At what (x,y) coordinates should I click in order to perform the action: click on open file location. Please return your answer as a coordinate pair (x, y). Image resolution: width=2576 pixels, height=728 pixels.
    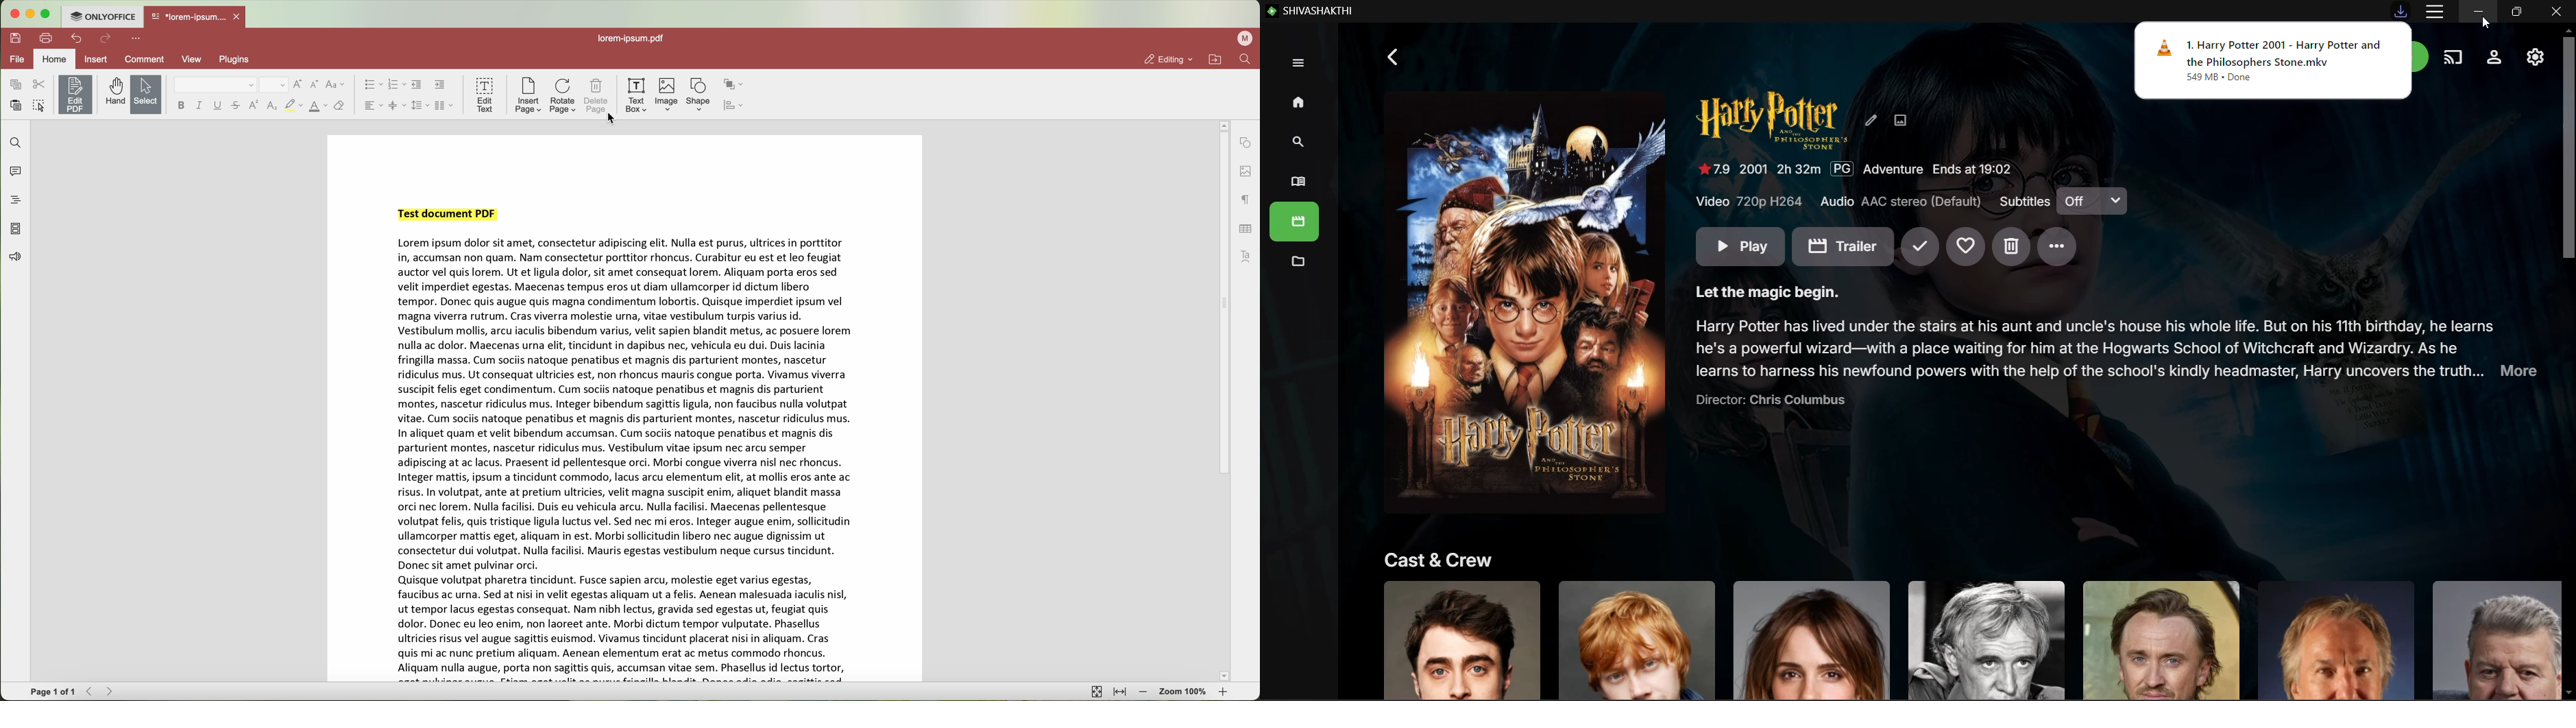
    Looking at the image, I should click on (1216, 59).